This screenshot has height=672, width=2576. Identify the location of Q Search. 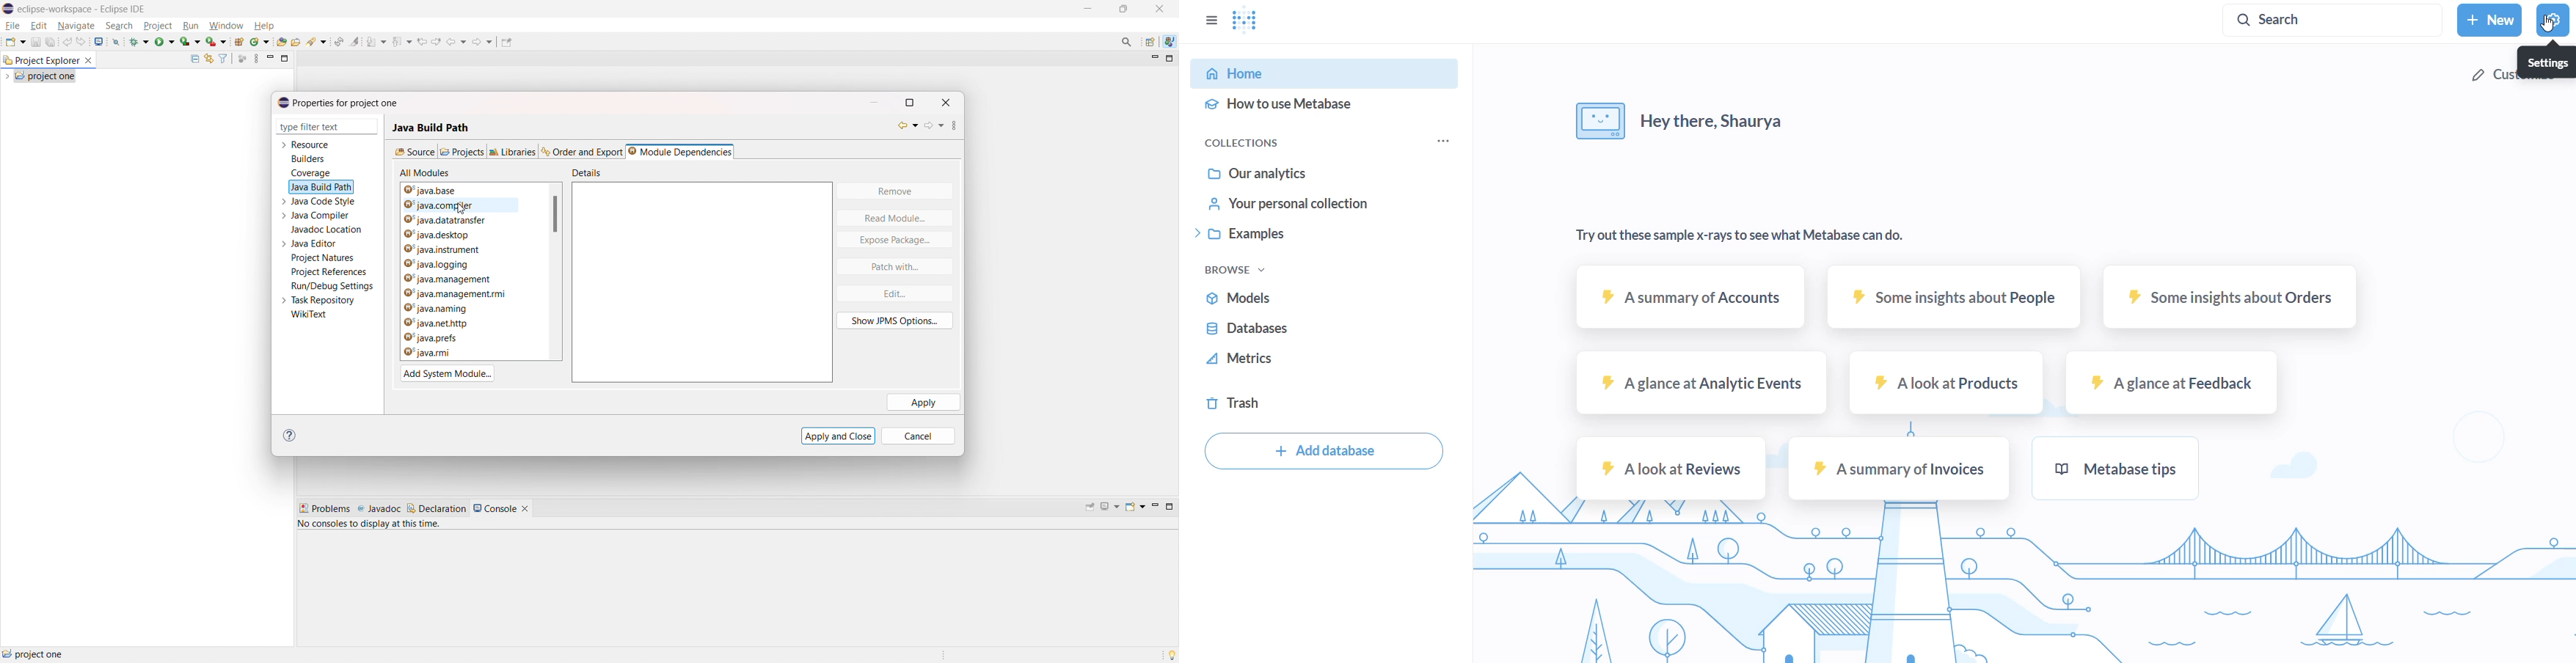
(2330, 21).